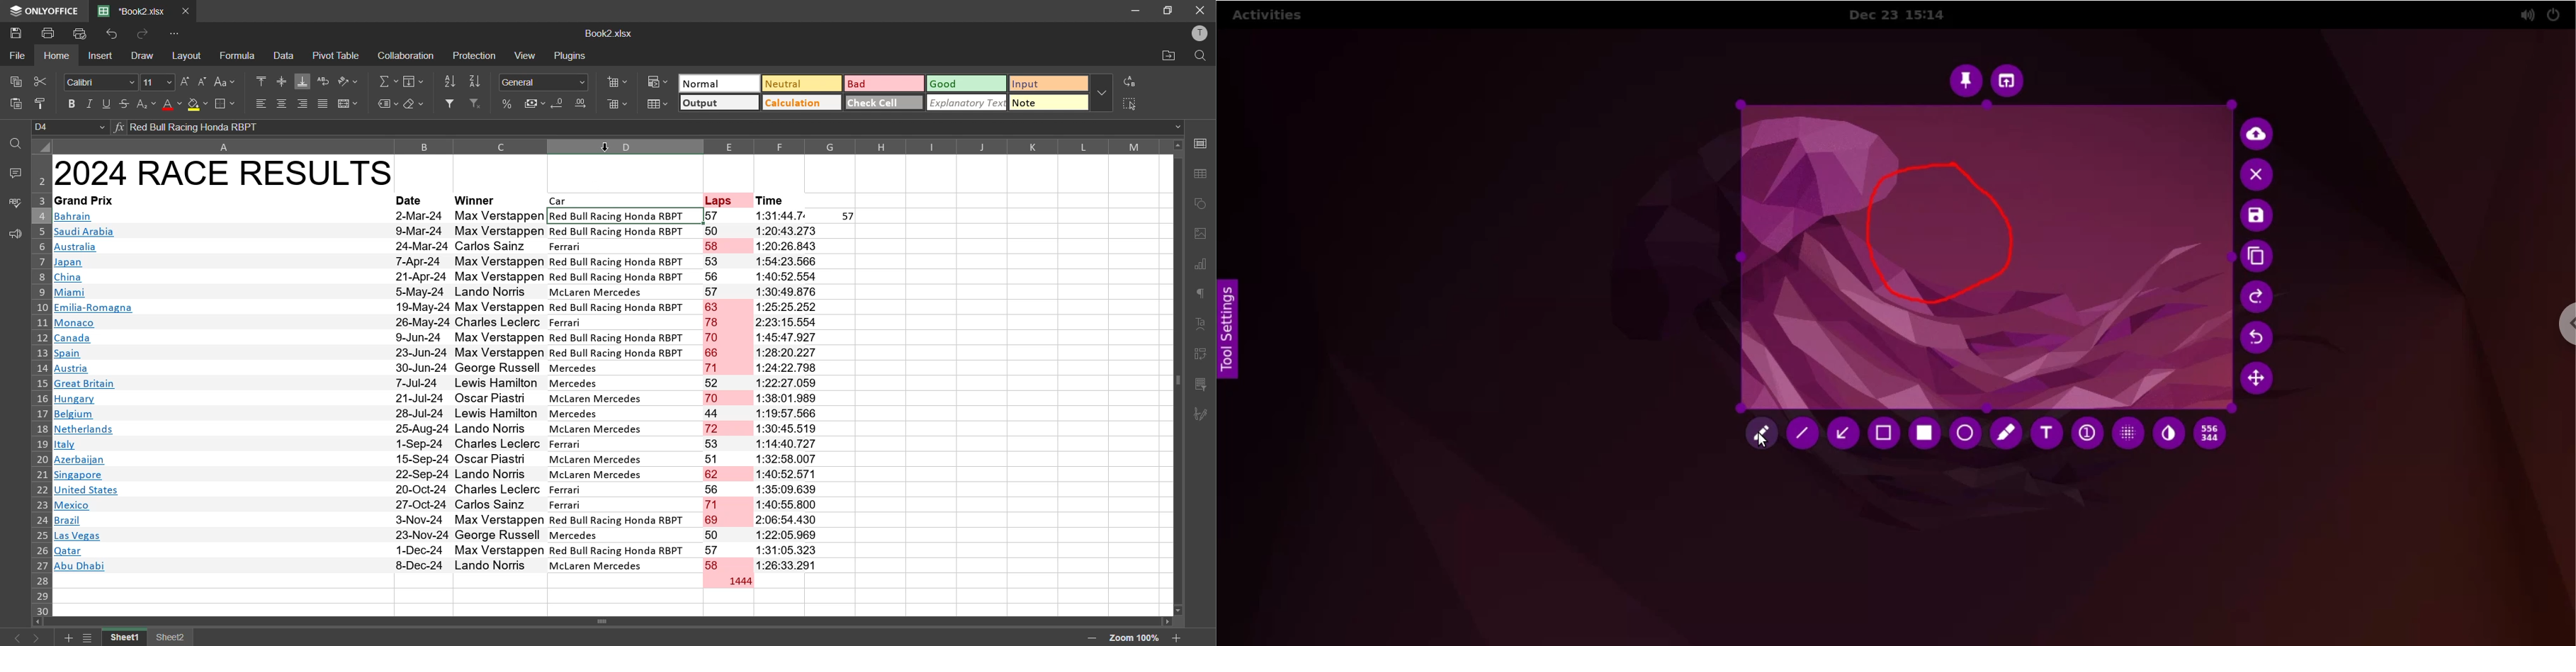 This screenshot has height=672, width=2576. Describe the element at coordinates (882, 101) in the screenshot. I see `check cell` at that location.